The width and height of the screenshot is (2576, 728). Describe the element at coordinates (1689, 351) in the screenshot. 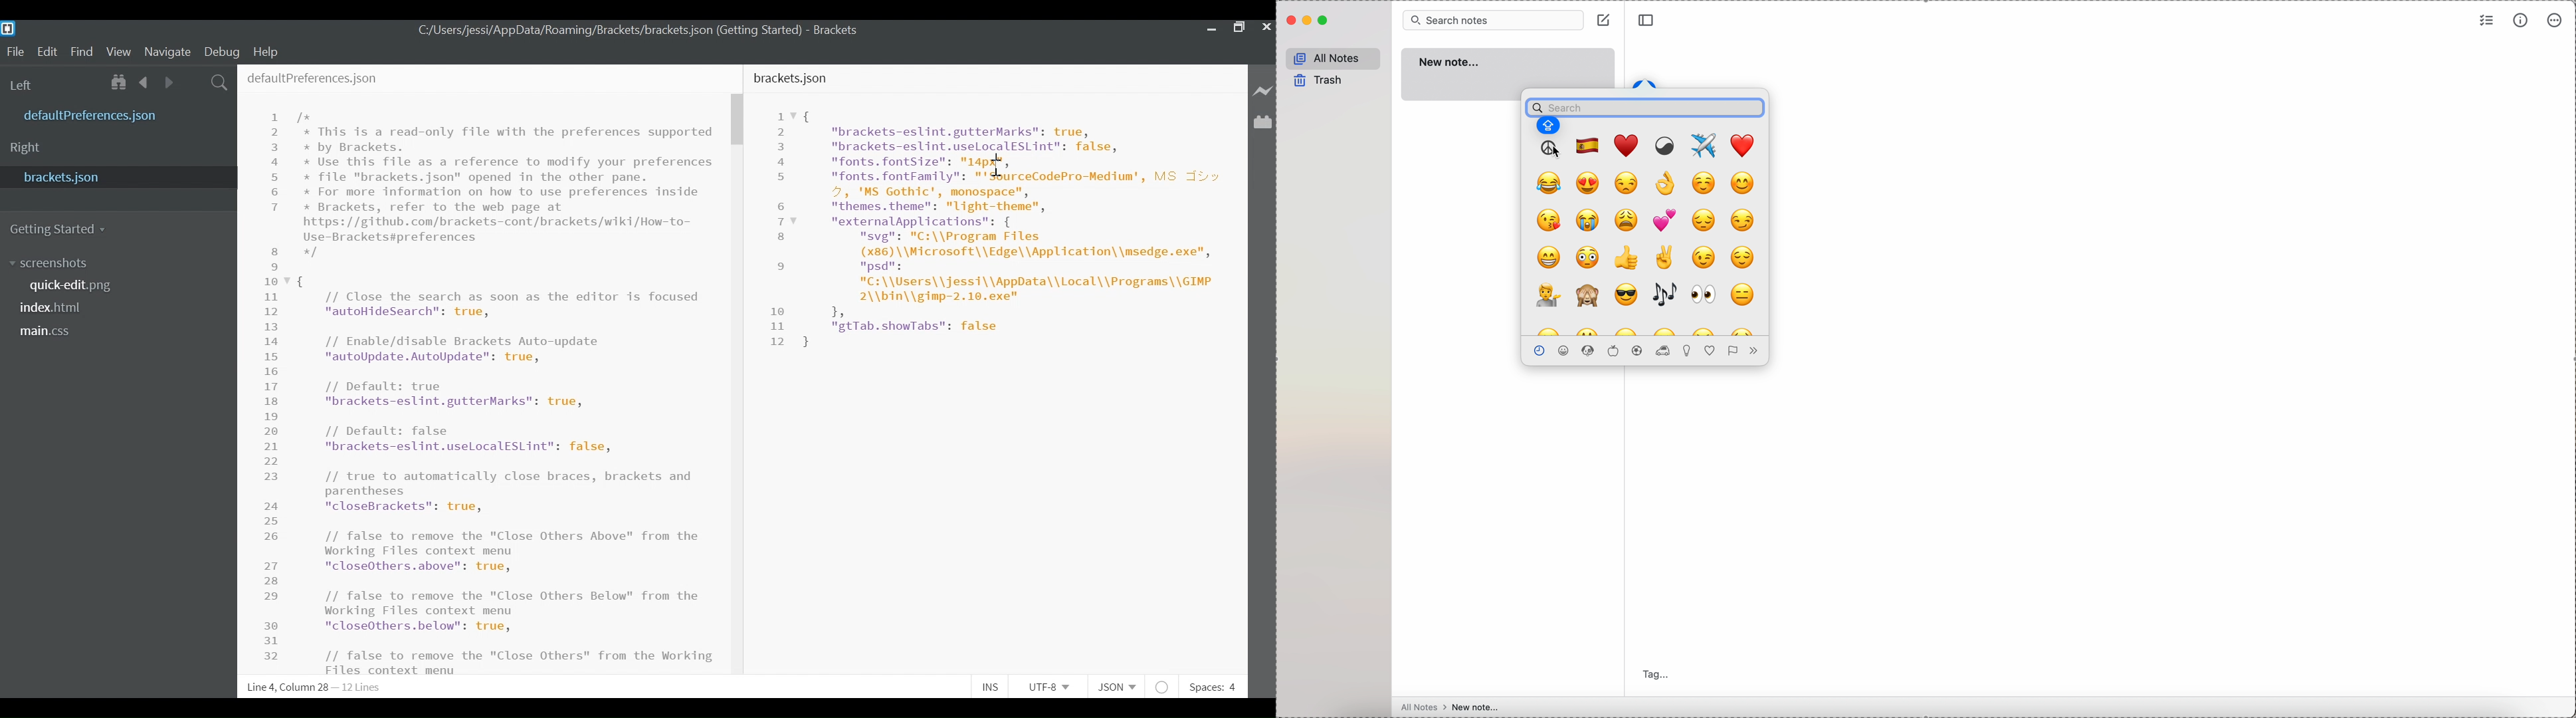

I see `emojis` at that location.